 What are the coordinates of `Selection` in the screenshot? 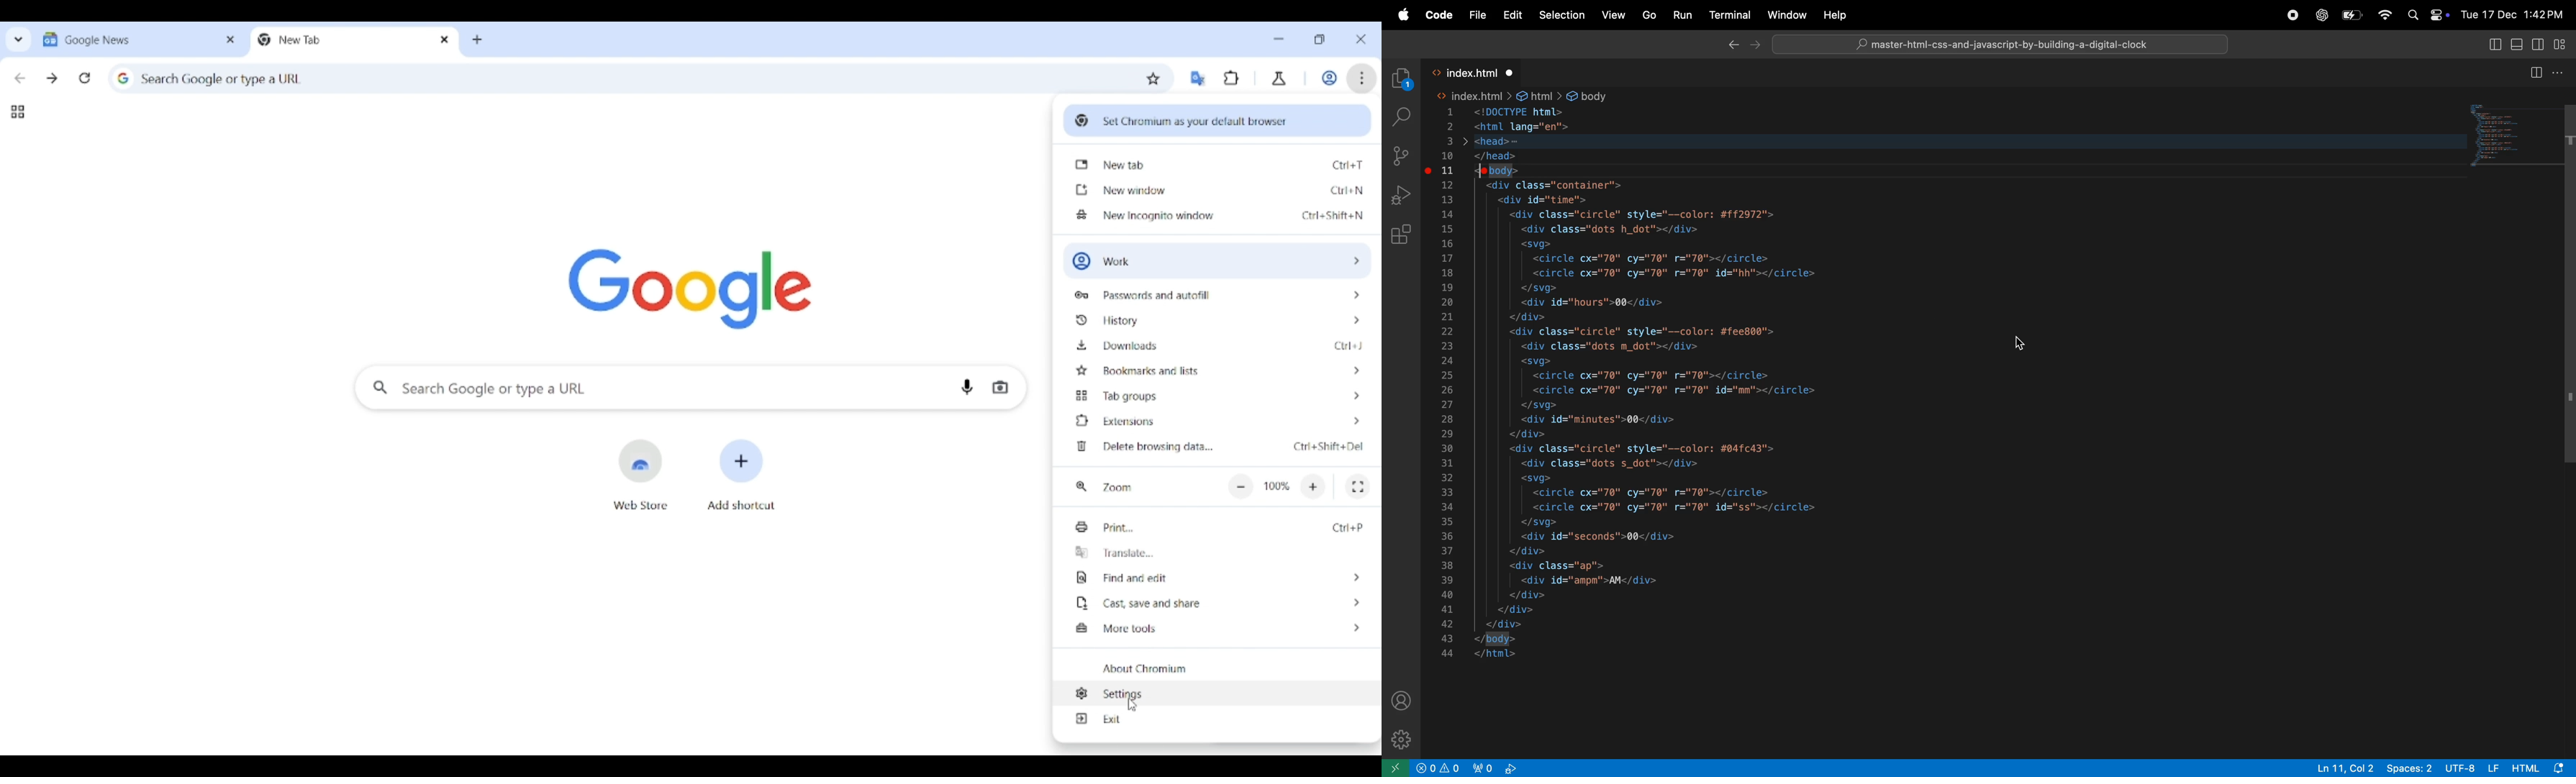 It's located at (1560, 15).